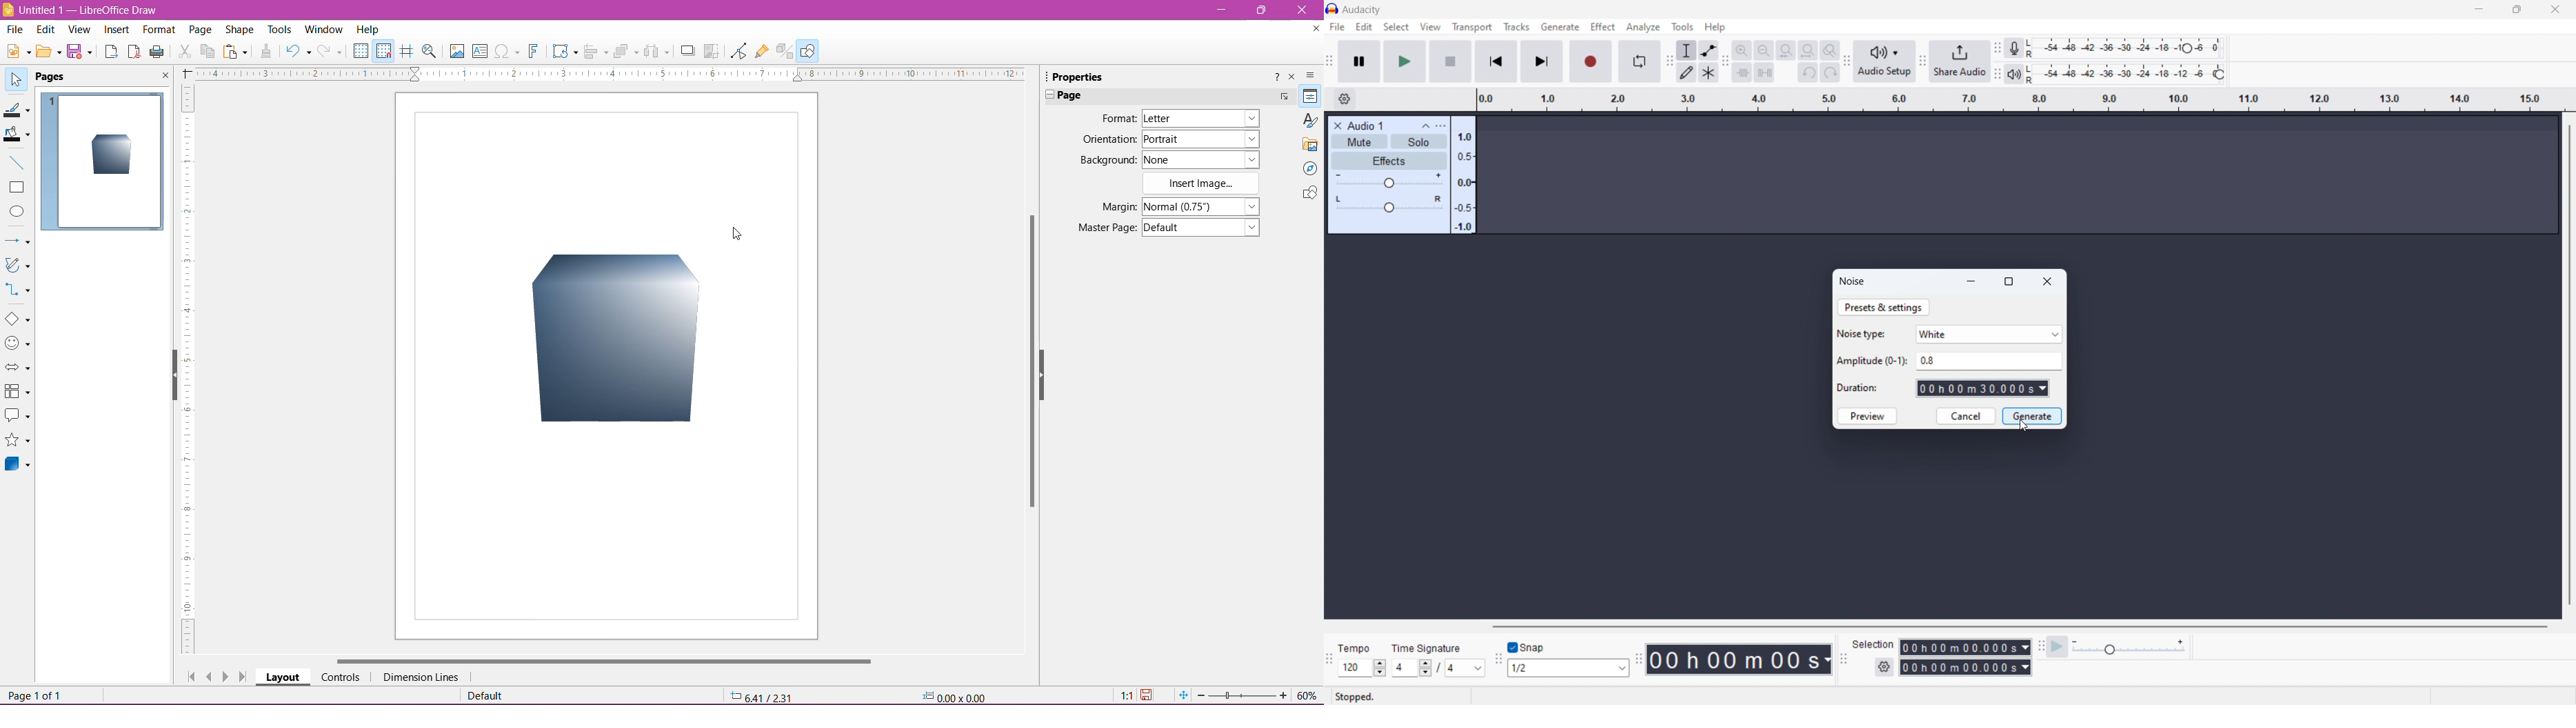  Describe the element at coordinates (1687, 50) in the screenshot. I see `selection tool` at that location.